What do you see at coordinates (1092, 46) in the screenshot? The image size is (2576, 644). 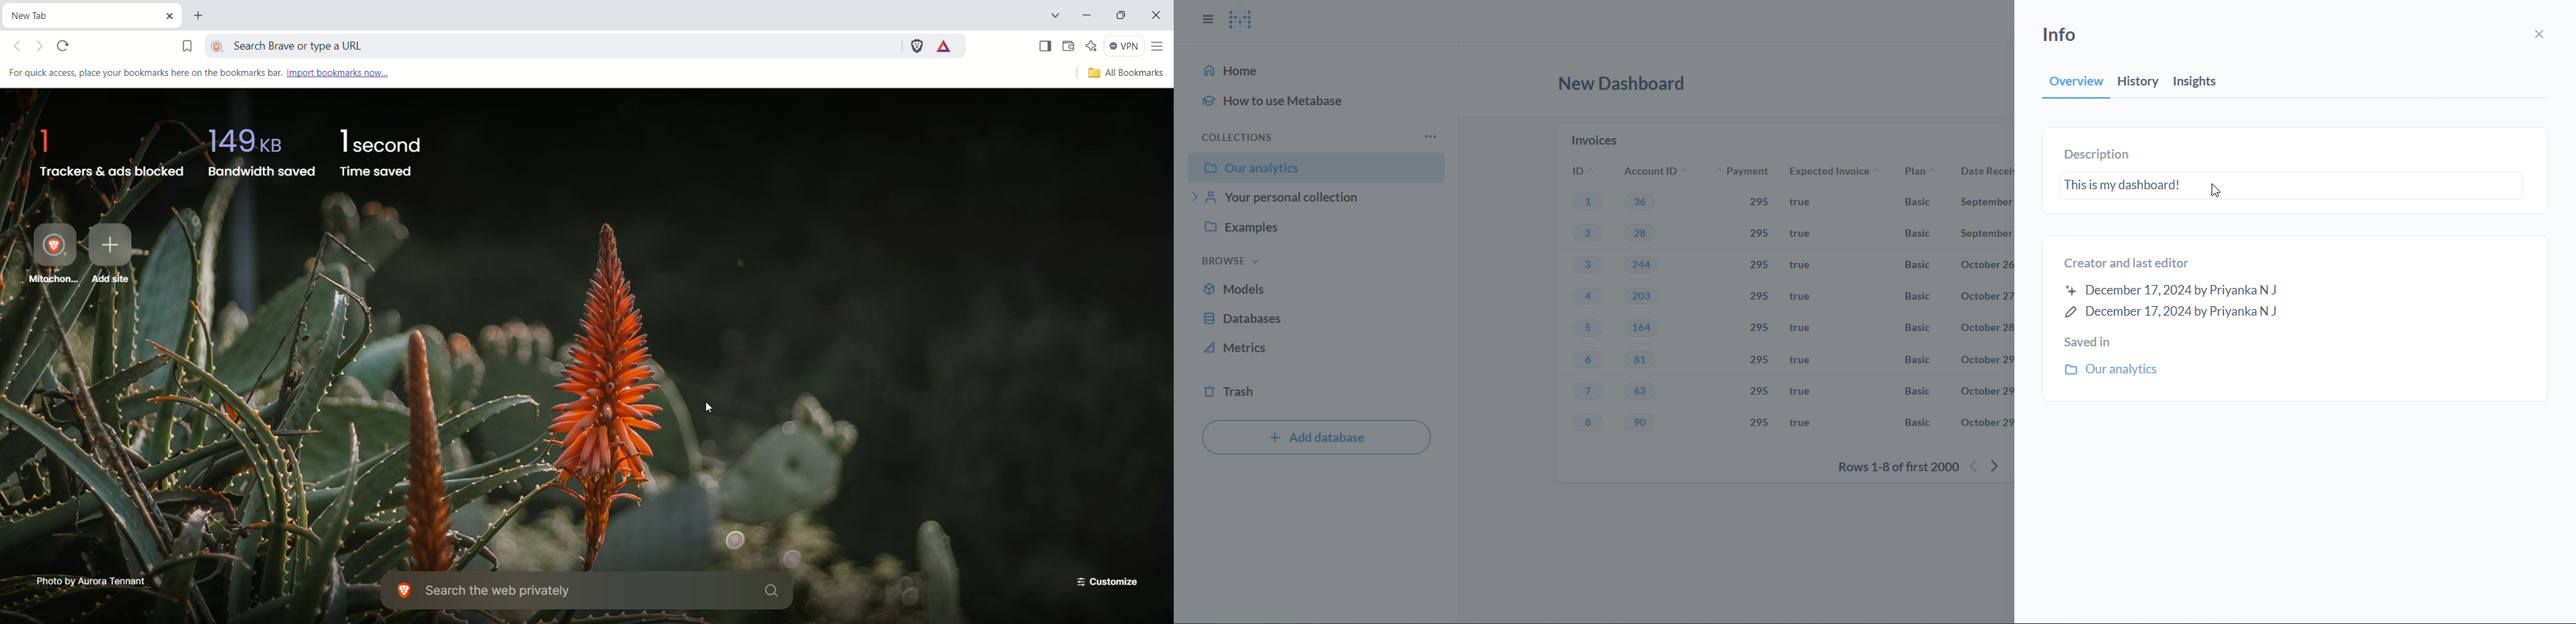 I see `leo AI` at bounding box center [1092, 46].